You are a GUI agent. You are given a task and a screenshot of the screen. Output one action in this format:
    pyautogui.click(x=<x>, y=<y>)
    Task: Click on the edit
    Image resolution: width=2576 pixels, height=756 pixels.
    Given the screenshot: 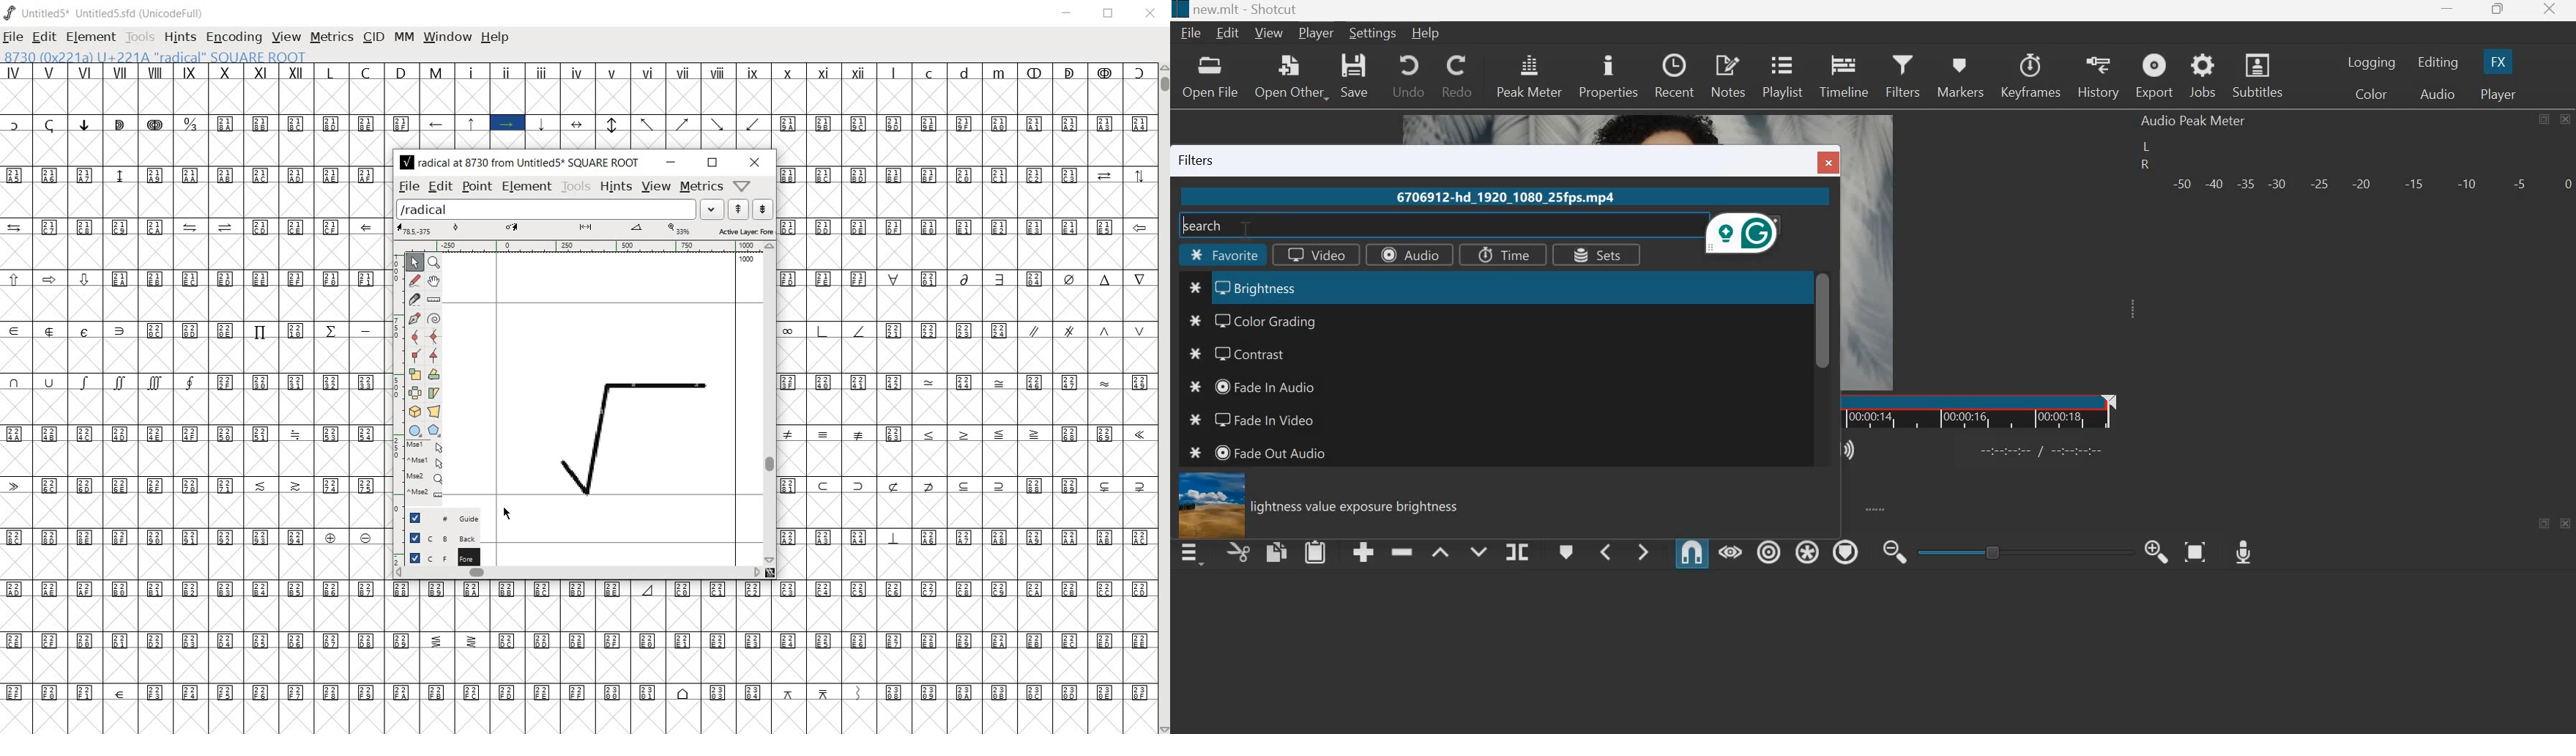 What is the action you would take?
    pyautogui.click(x=439, y=187)
    